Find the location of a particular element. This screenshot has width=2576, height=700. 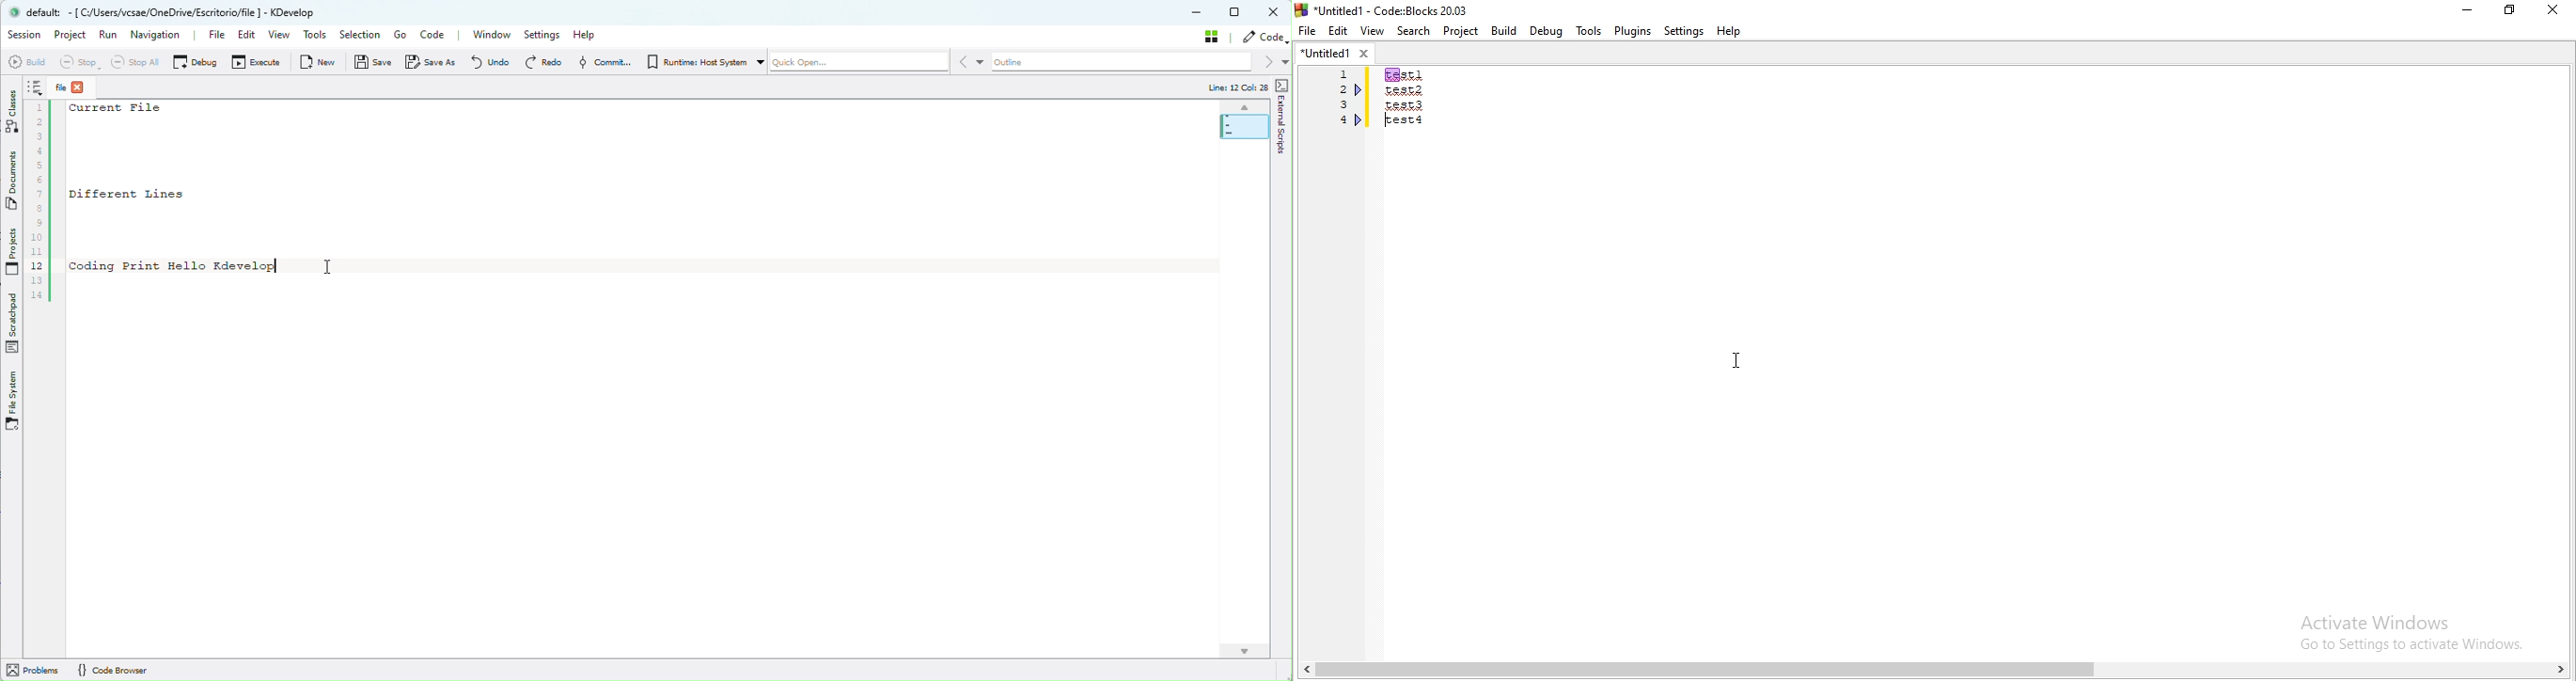

Line: 12 Col: 25 is located at coordinates (1236, 87).